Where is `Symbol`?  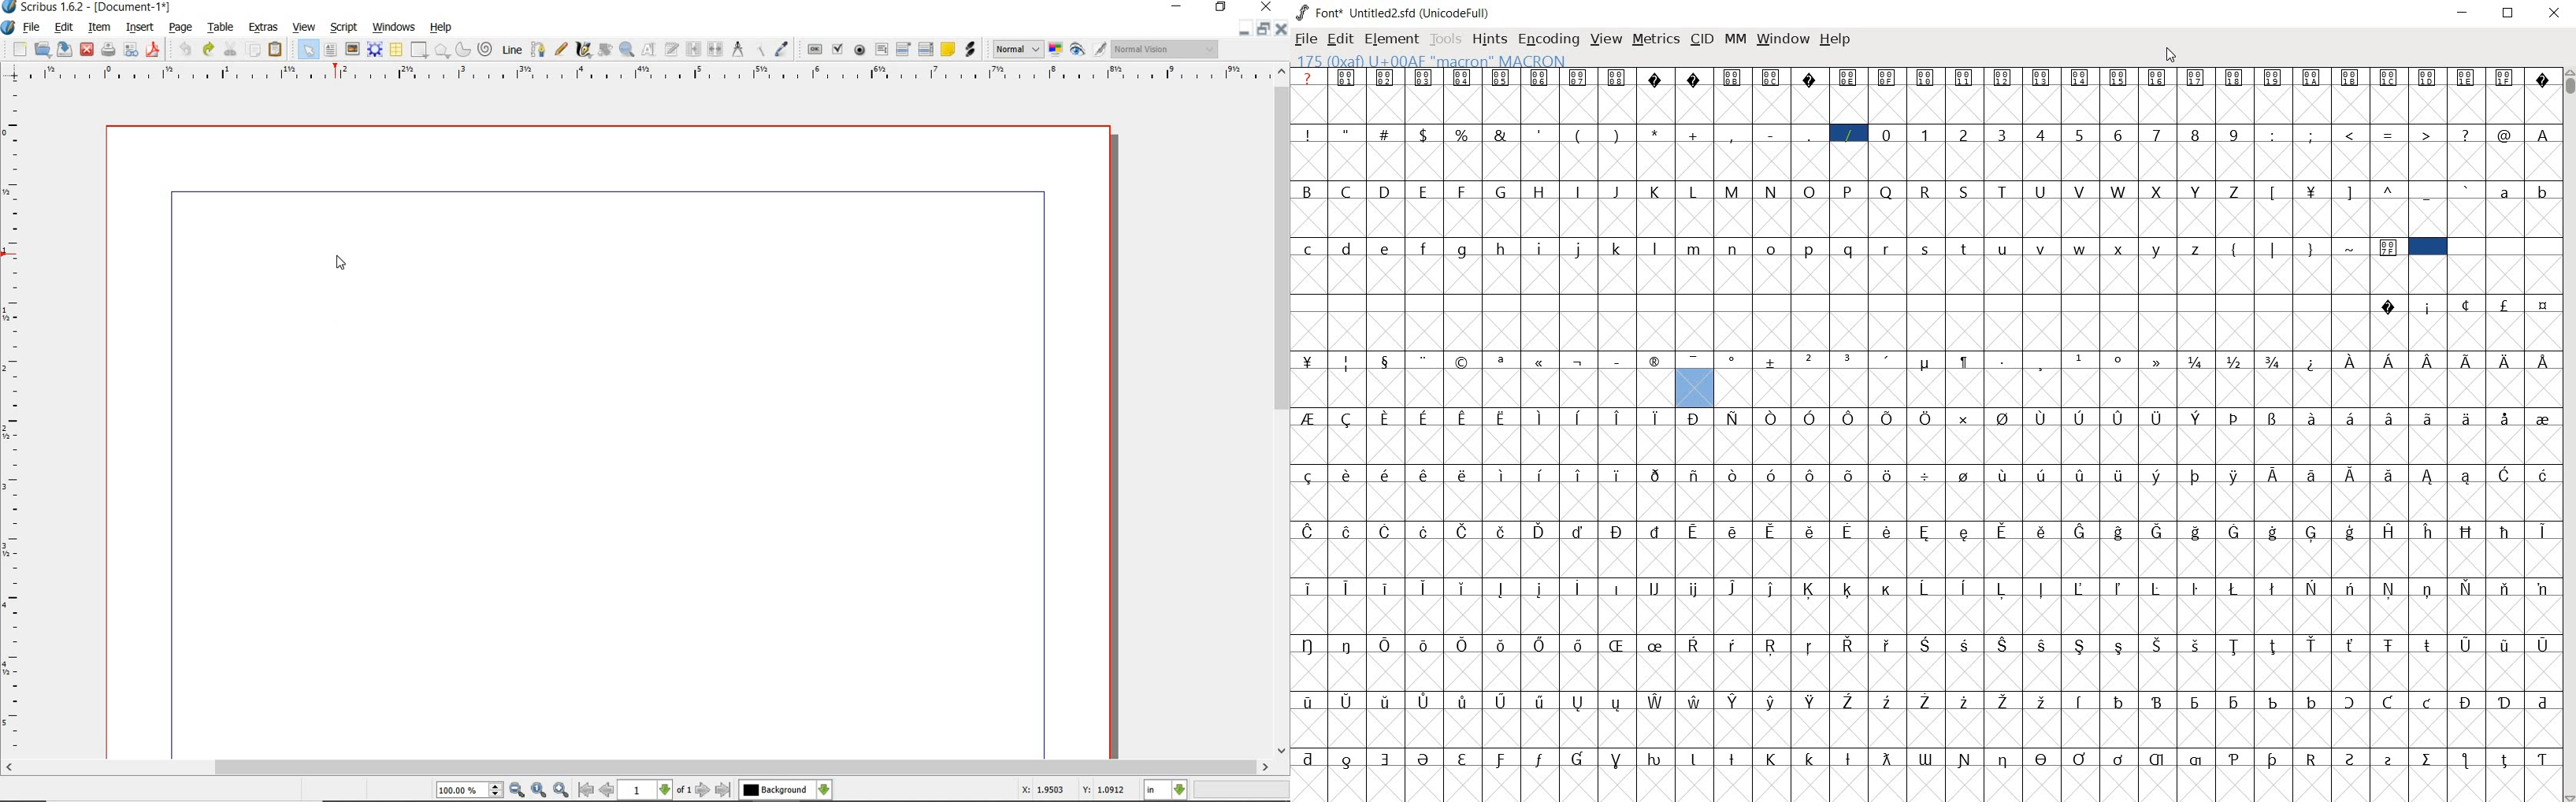
Symbol is located at coordinates (2350, 474).